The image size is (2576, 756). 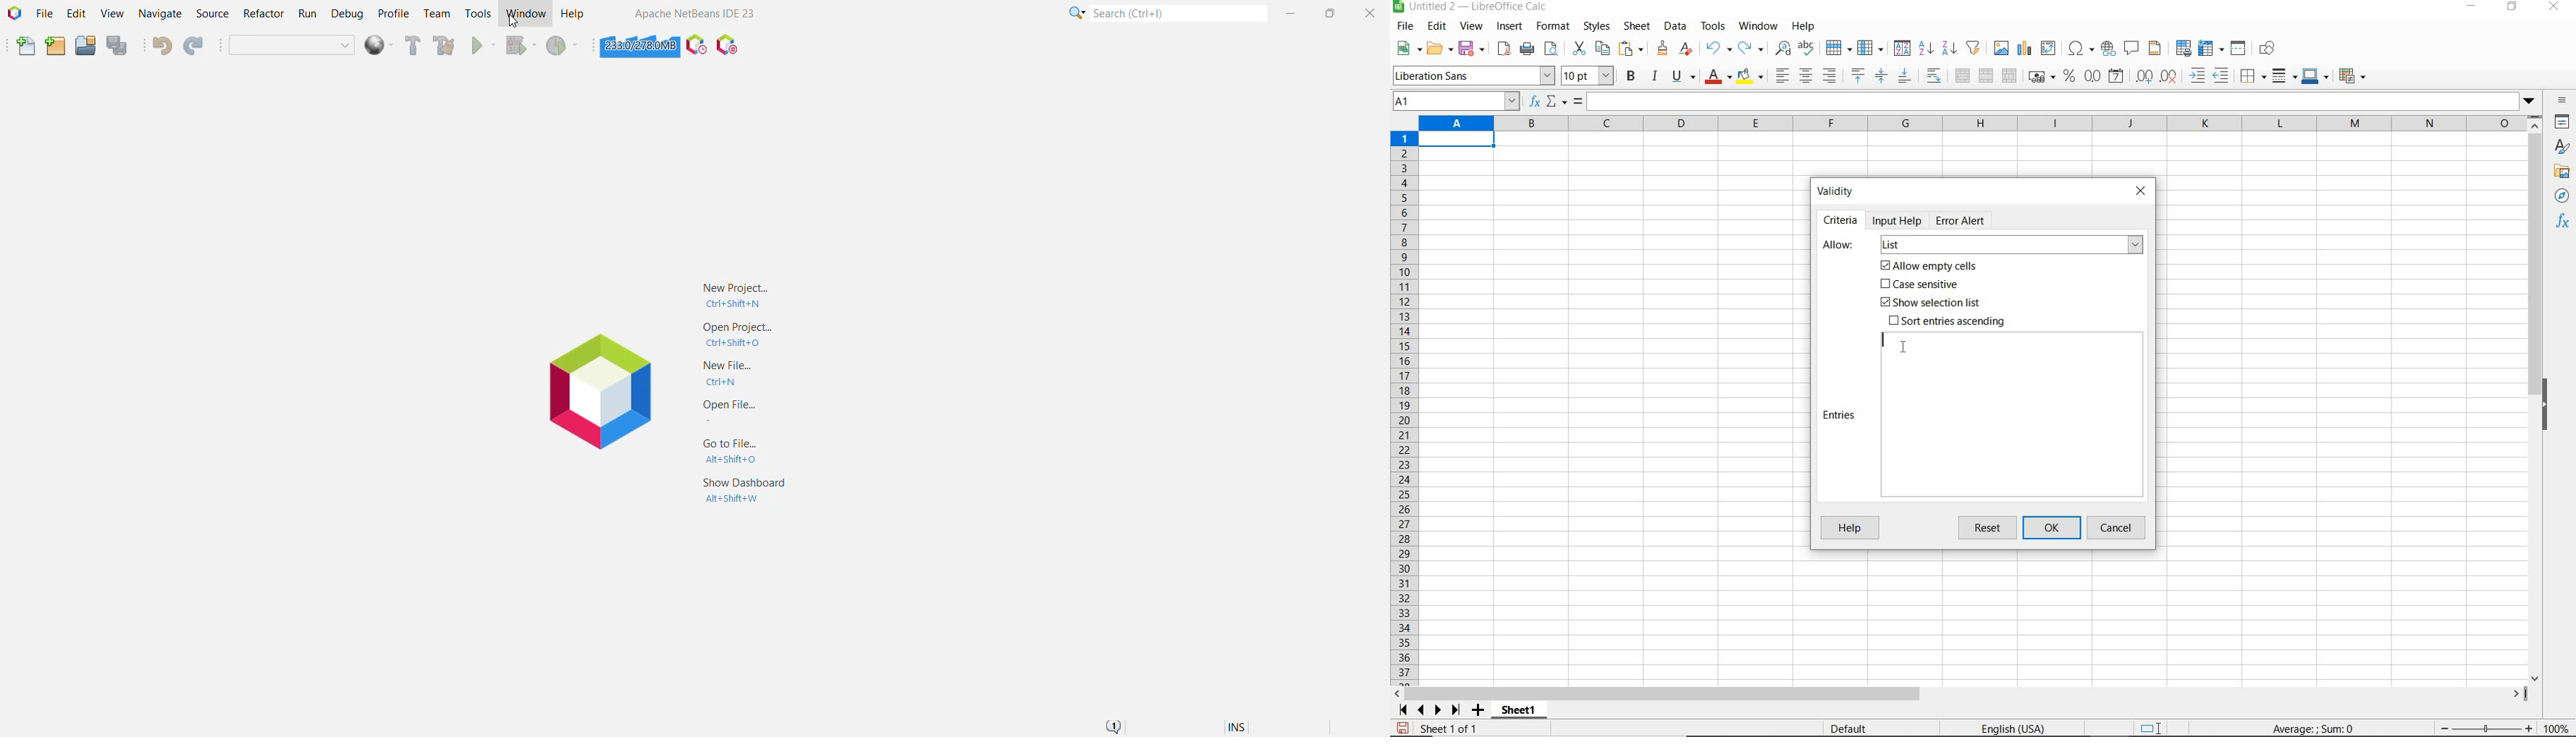 What do you see at coordinates (2285, 76) in the screenshot?
I see `border style` at bounding box center [2285, 76].